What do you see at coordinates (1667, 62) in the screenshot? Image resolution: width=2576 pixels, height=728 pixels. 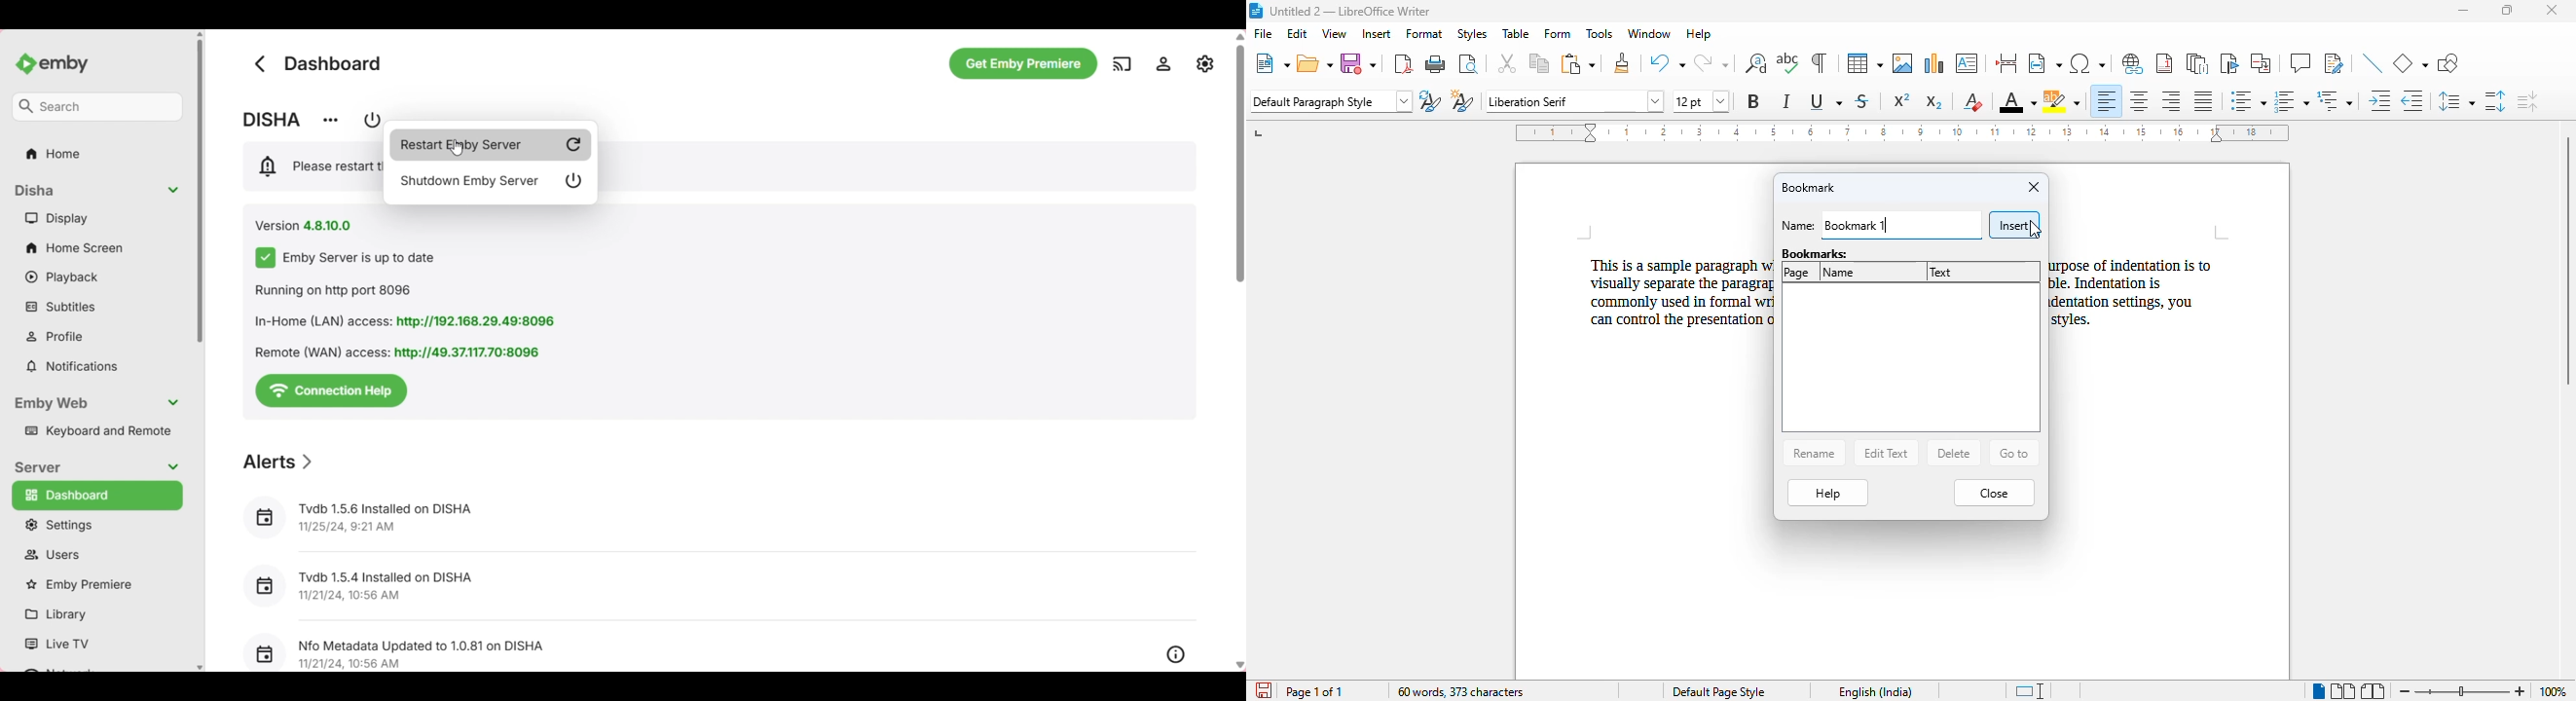 I see `undo` at bounding box center [1667, 62].